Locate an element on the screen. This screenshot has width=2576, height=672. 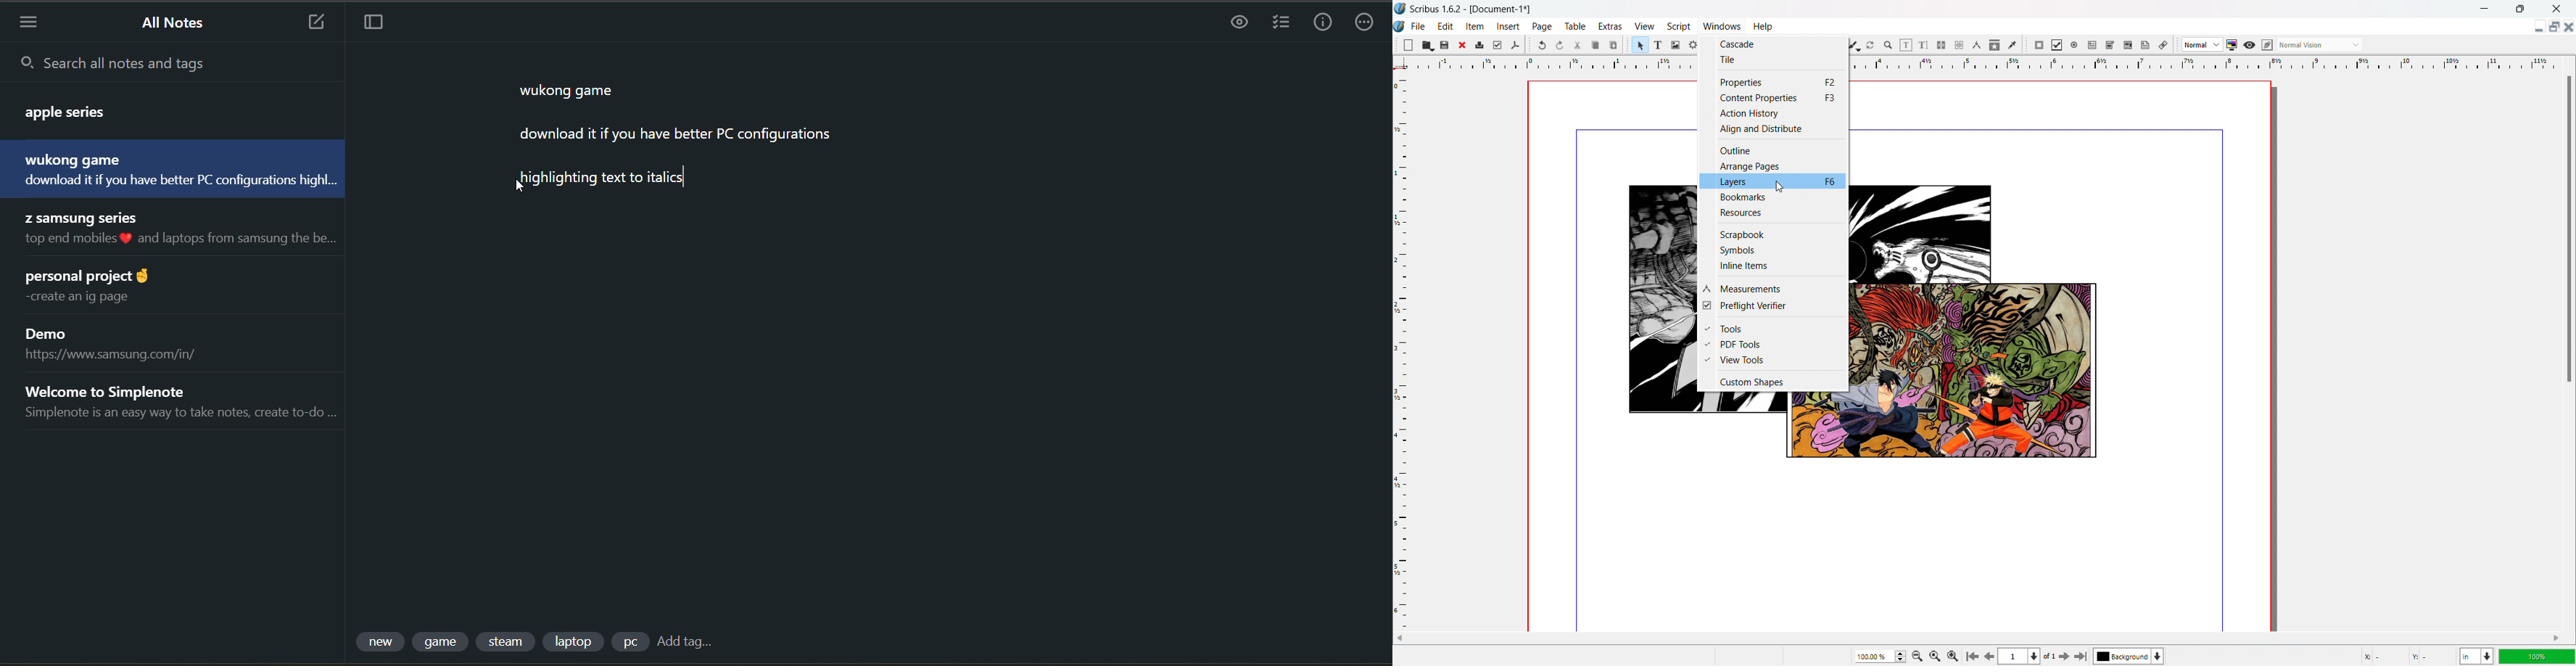
select the visyal appearance of the display is located at coordinates (2320, 44).